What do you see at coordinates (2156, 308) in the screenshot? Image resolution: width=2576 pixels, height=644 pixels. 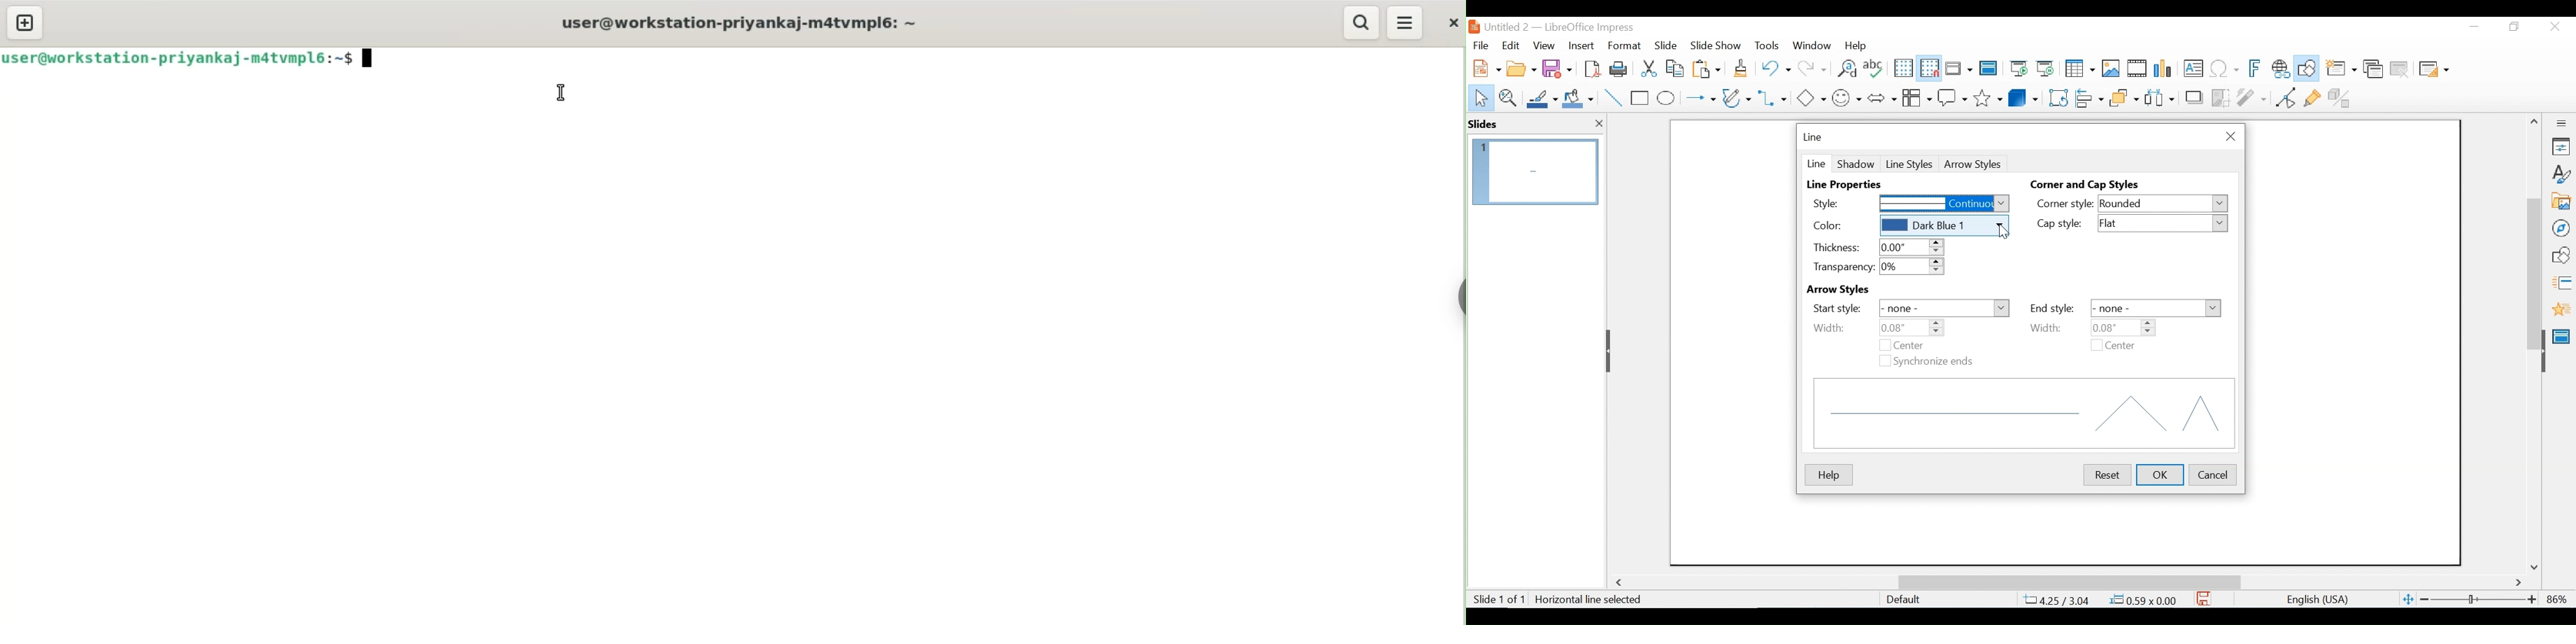 I see `-none-` at bounding box center [2156, 308].